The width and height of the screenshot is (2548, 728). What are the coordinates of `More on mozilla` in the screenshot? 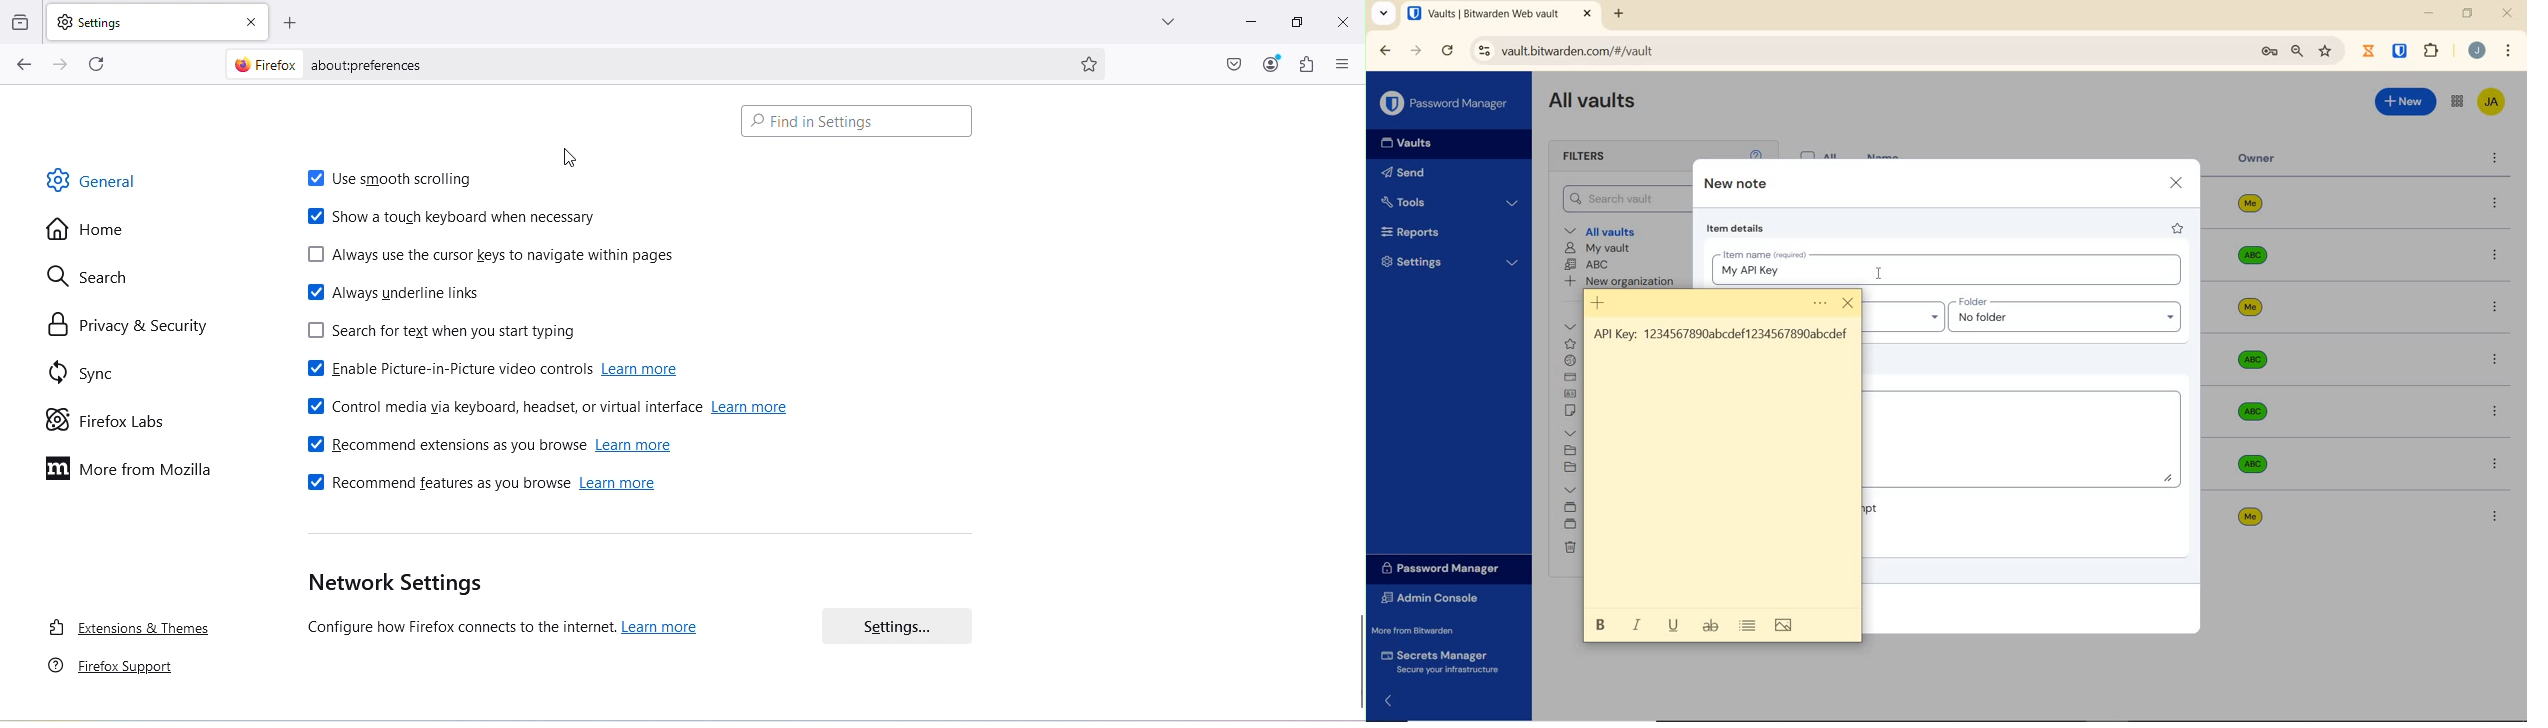 It's located at (121, 470).